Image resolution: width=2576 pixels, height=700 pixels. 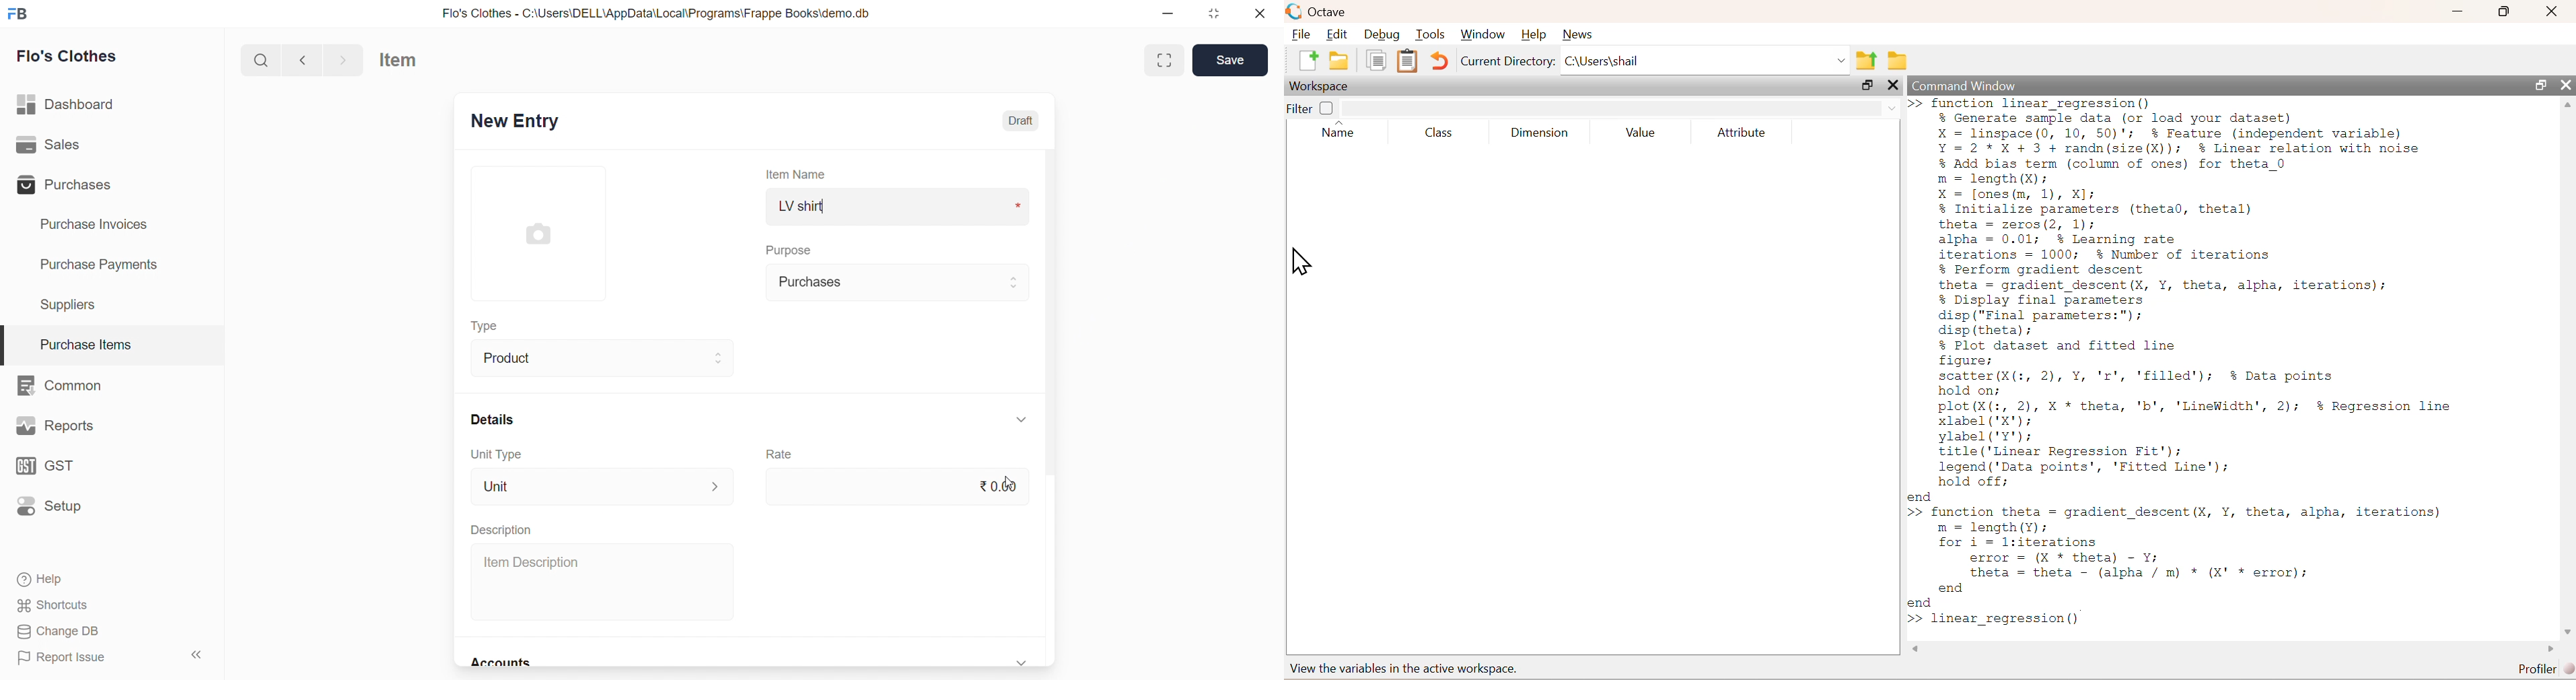 I want to click on Reports, so click(x=56, y=426).